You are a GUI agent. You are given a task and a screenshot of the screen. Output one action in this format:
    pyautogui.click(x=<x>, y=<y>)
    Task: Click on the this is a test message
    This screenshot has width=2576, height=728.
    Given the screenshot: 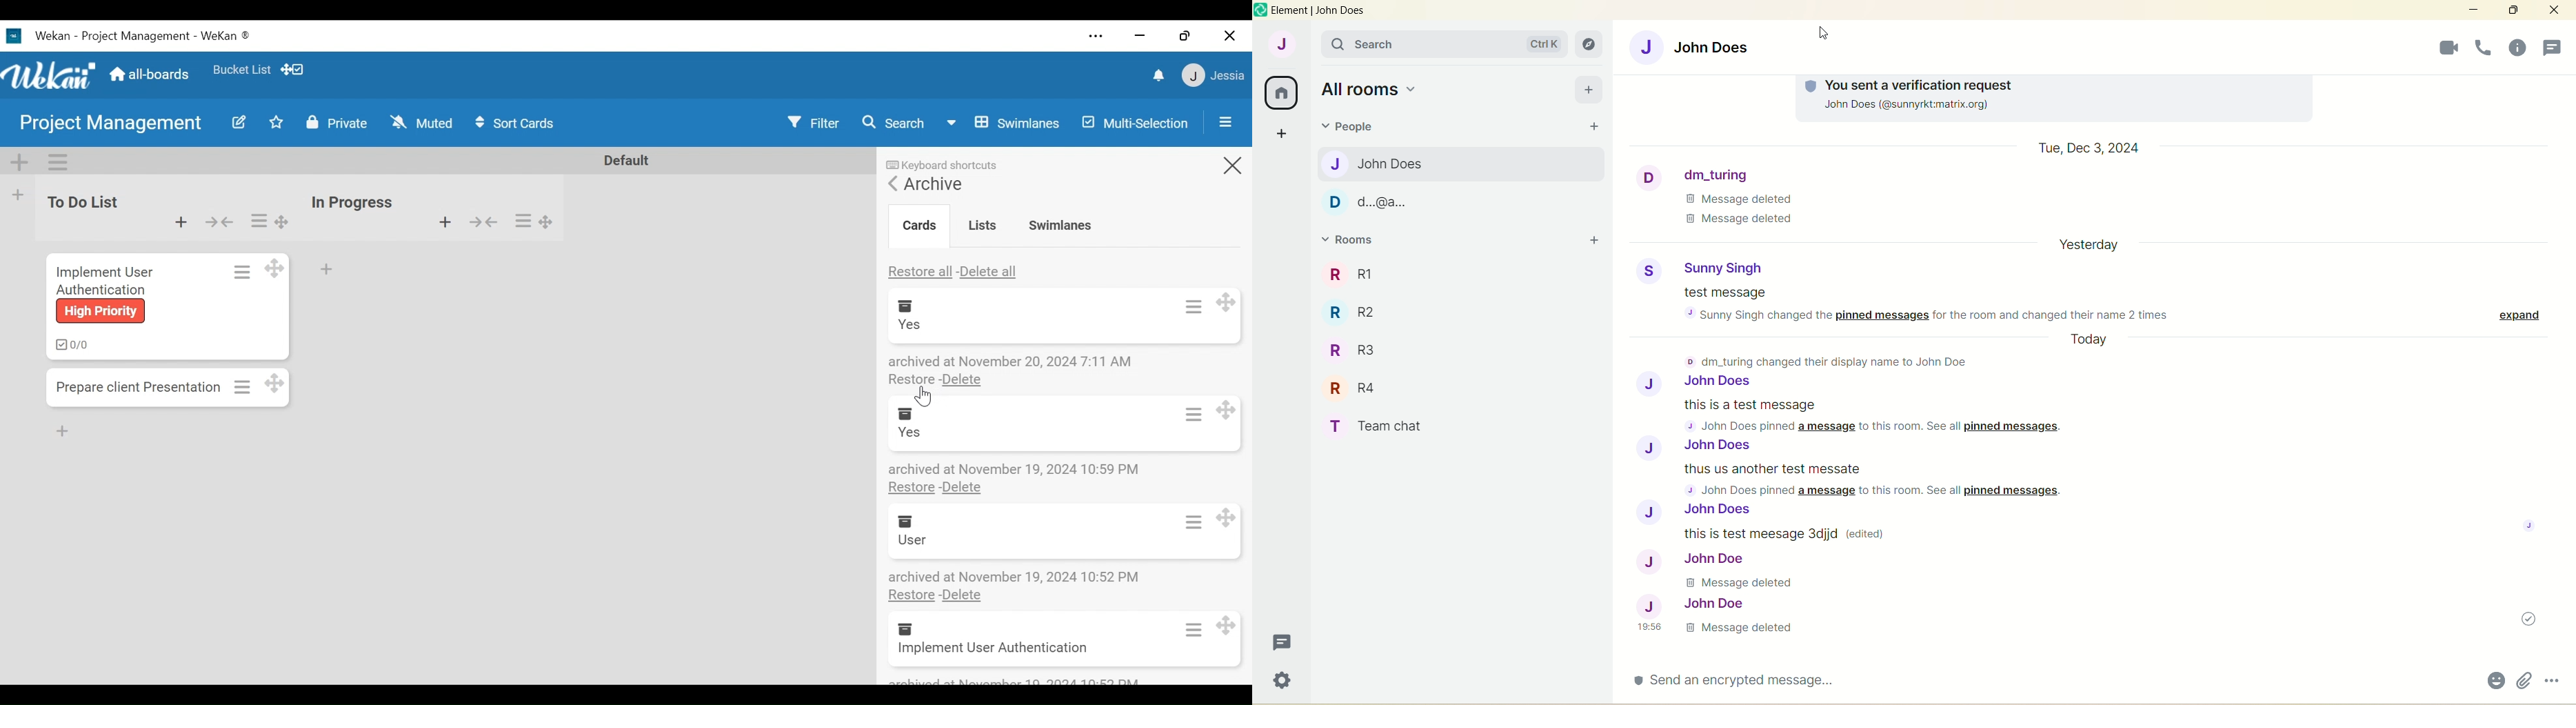 What is the action you would take?
    pyautogui.click(x=1886, y=417)
    